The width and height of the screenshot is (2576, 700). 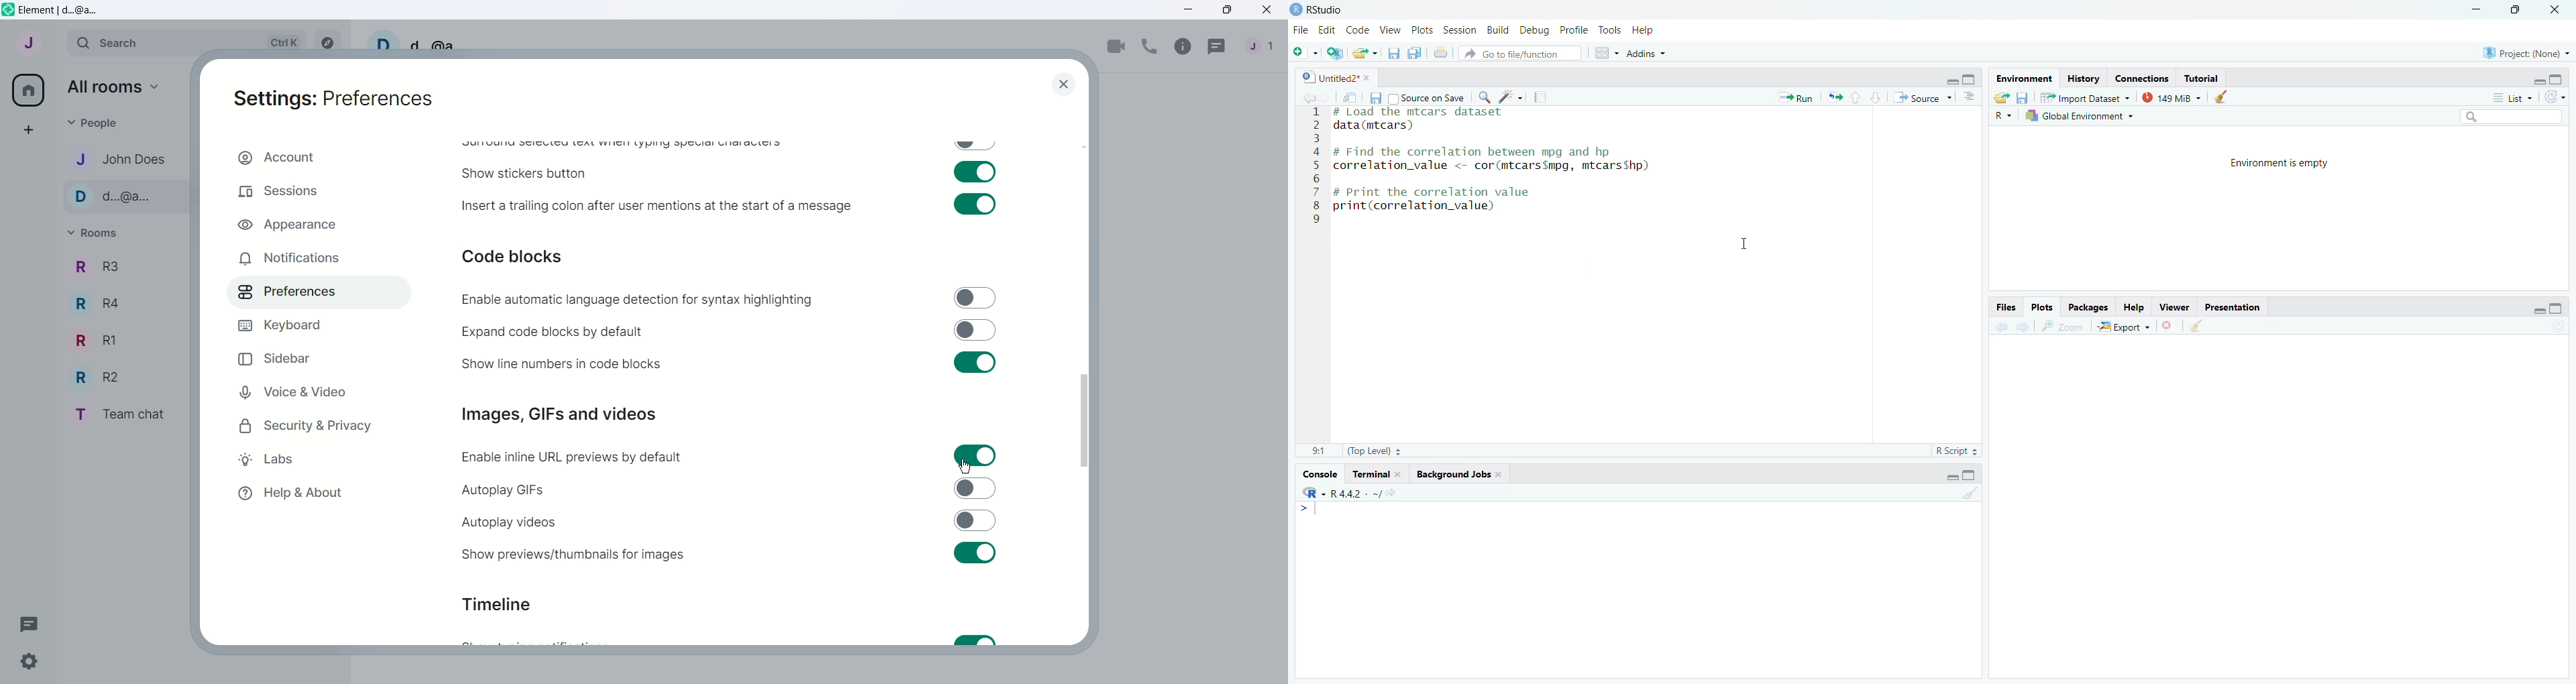 I want to click on Zoom, so click(x=2063, y=326).